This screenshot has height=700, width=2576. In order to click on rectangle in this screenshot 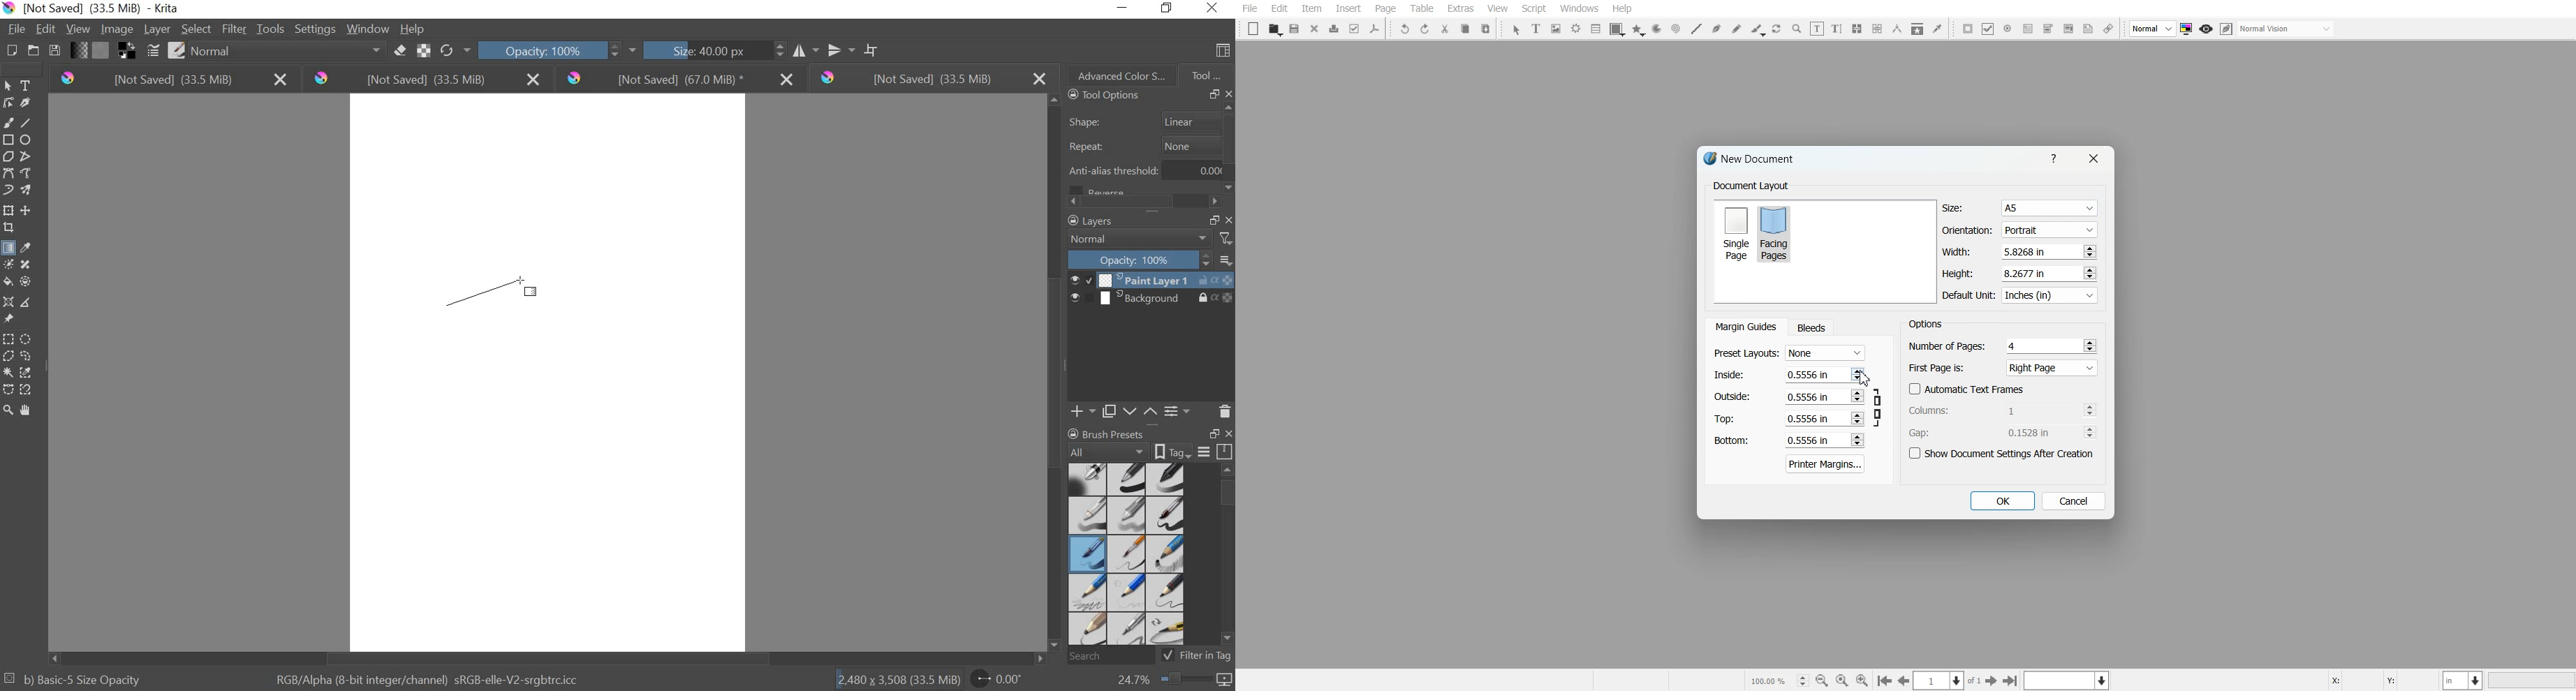, I will do `click(8, 138)`.